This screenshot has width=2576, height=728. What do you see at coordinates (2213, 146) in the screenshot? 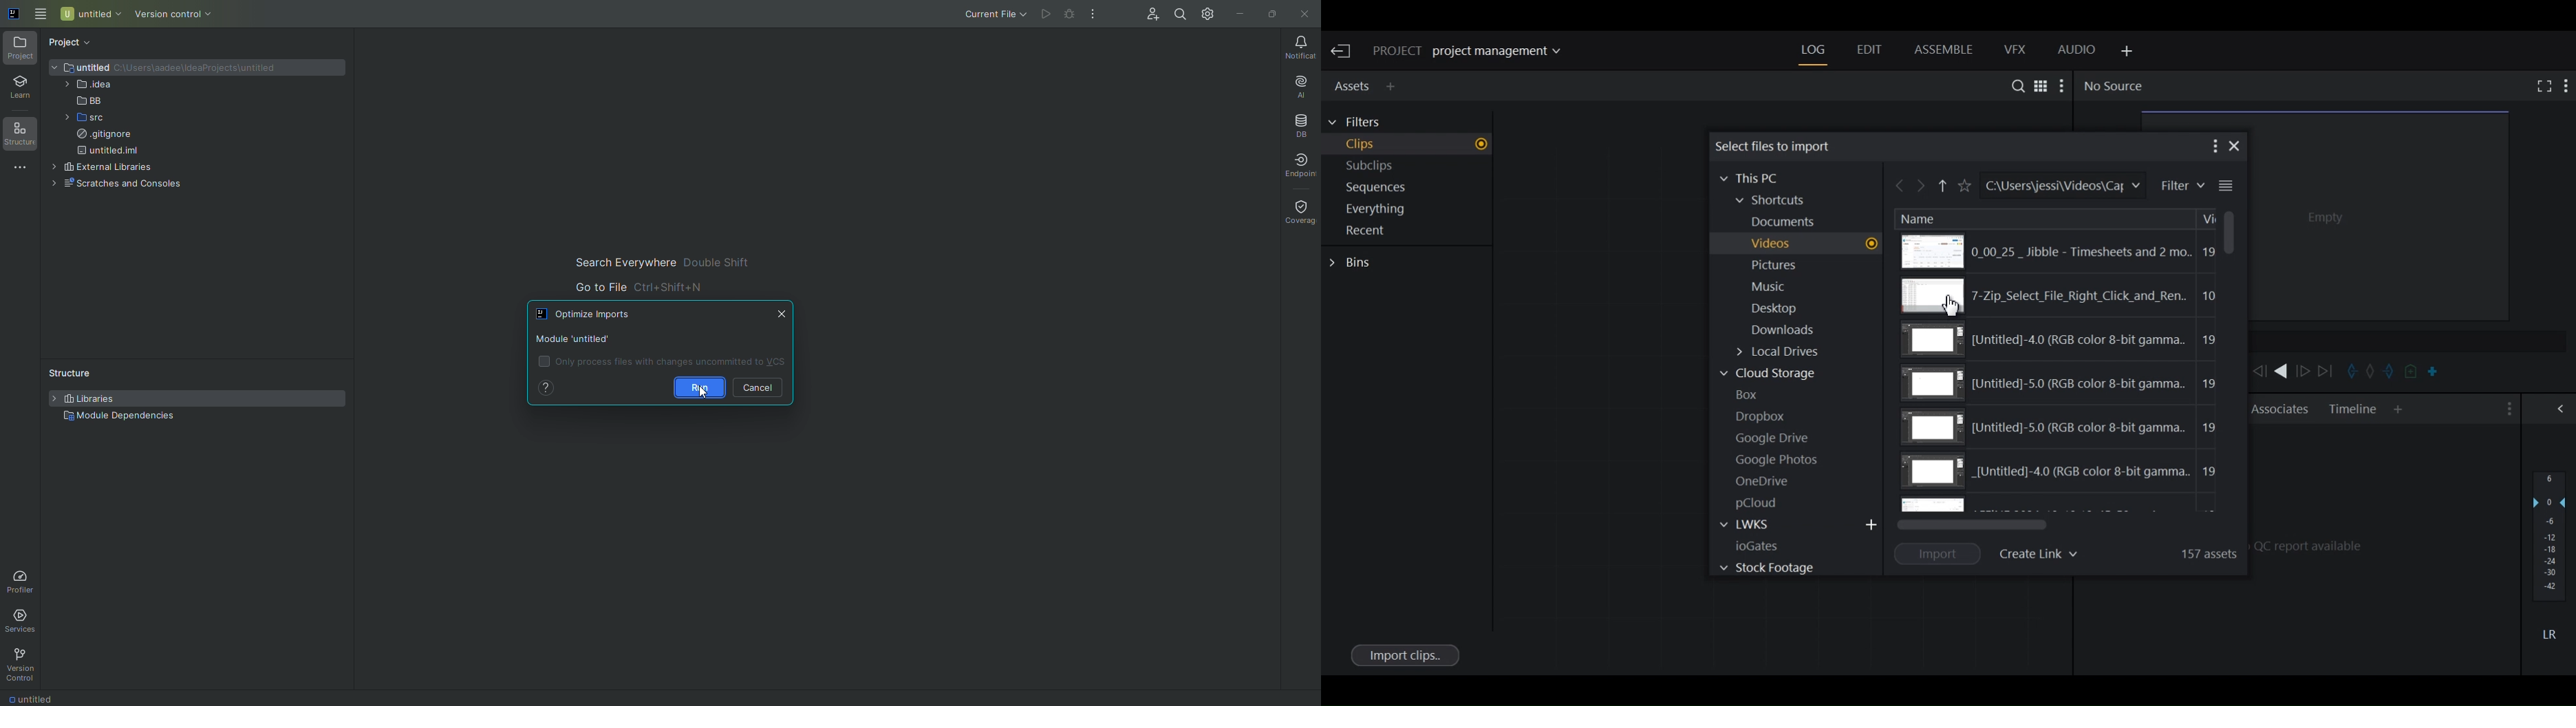
I see `Show settings menu` at bounding box center [2213, 146].